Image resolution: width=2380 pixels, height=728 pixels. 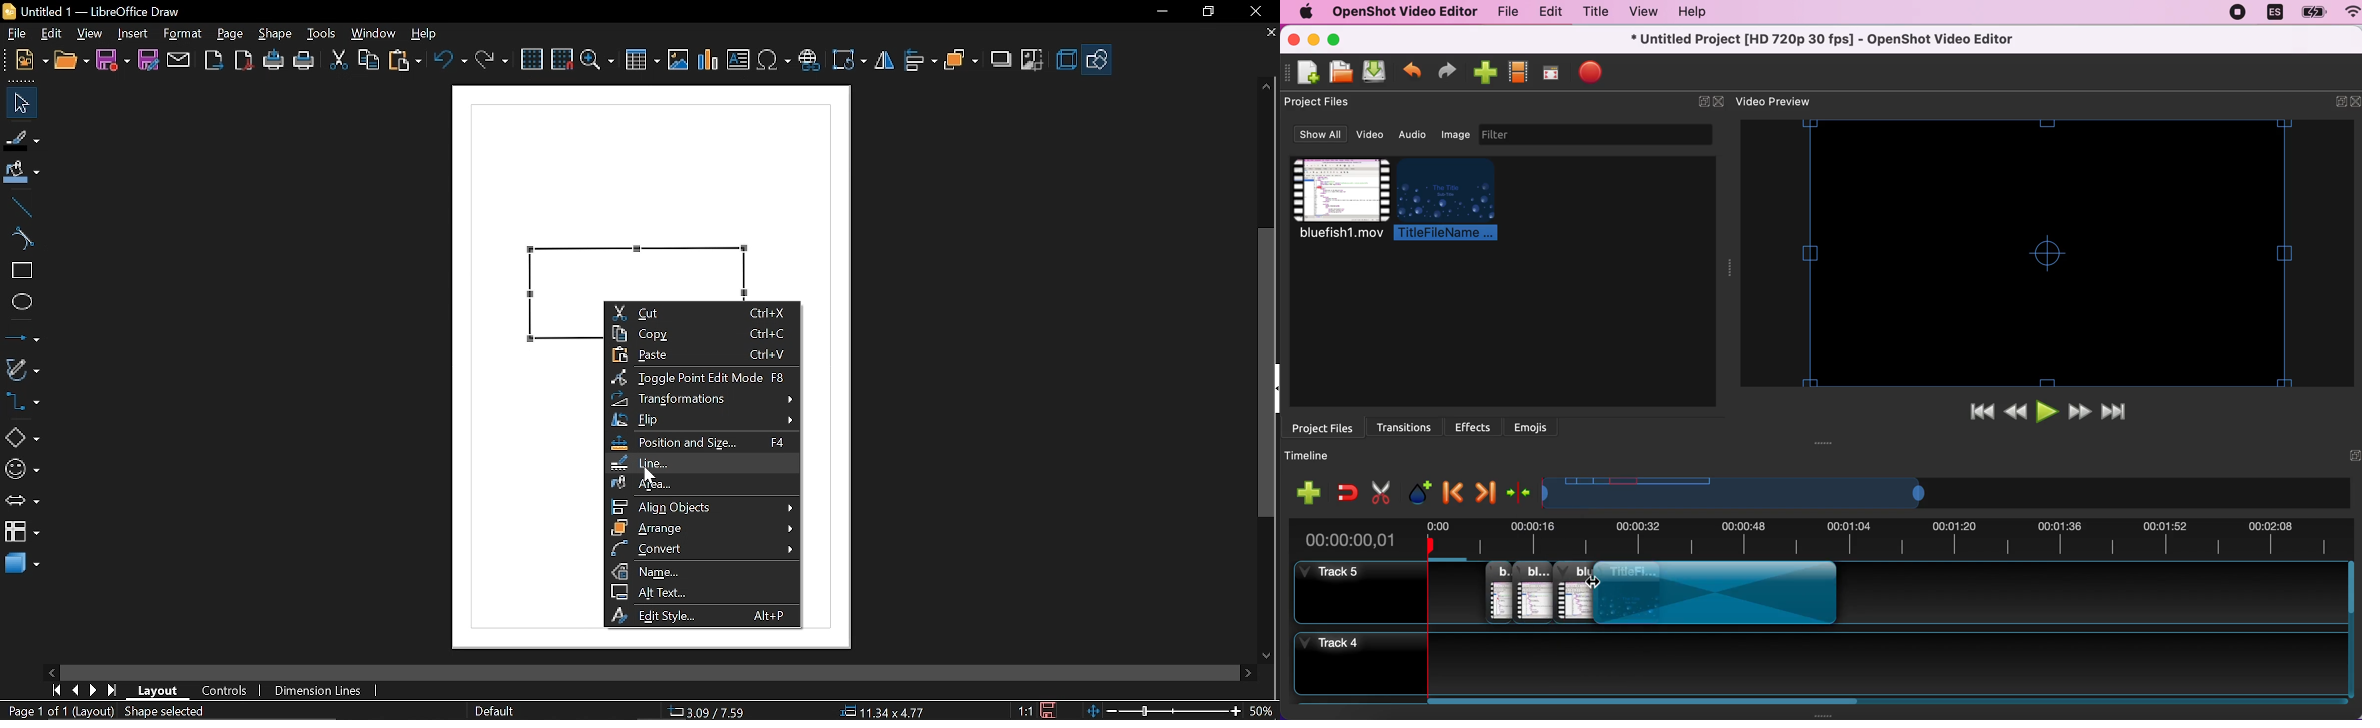 What do you see at coordinates (700, 311) in the screenshot?
I see `Cut` at bounding box center [700, 311].